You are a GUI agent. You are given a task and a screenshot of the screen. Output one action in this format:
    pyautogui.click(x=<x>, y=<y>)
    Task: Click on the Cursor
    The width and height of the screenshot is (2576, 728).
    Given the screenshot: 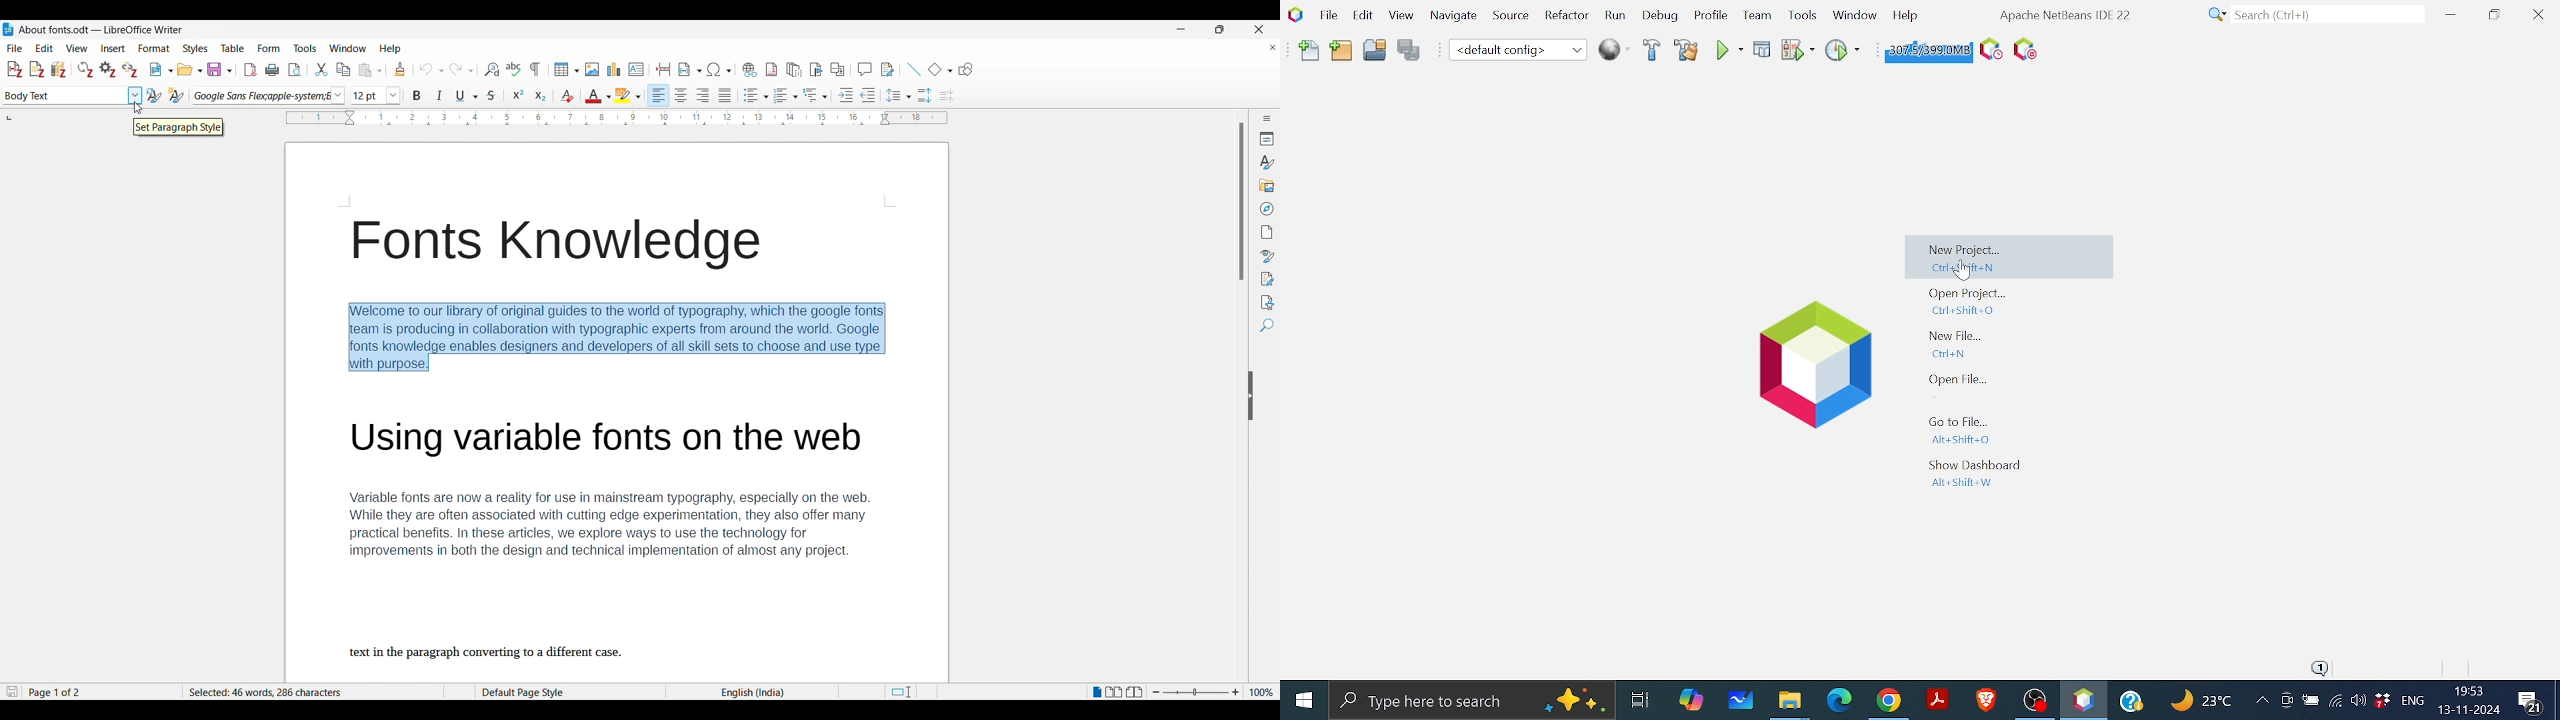 What is the action you would take?
    pyautogui.click(x=138, y=108)
    